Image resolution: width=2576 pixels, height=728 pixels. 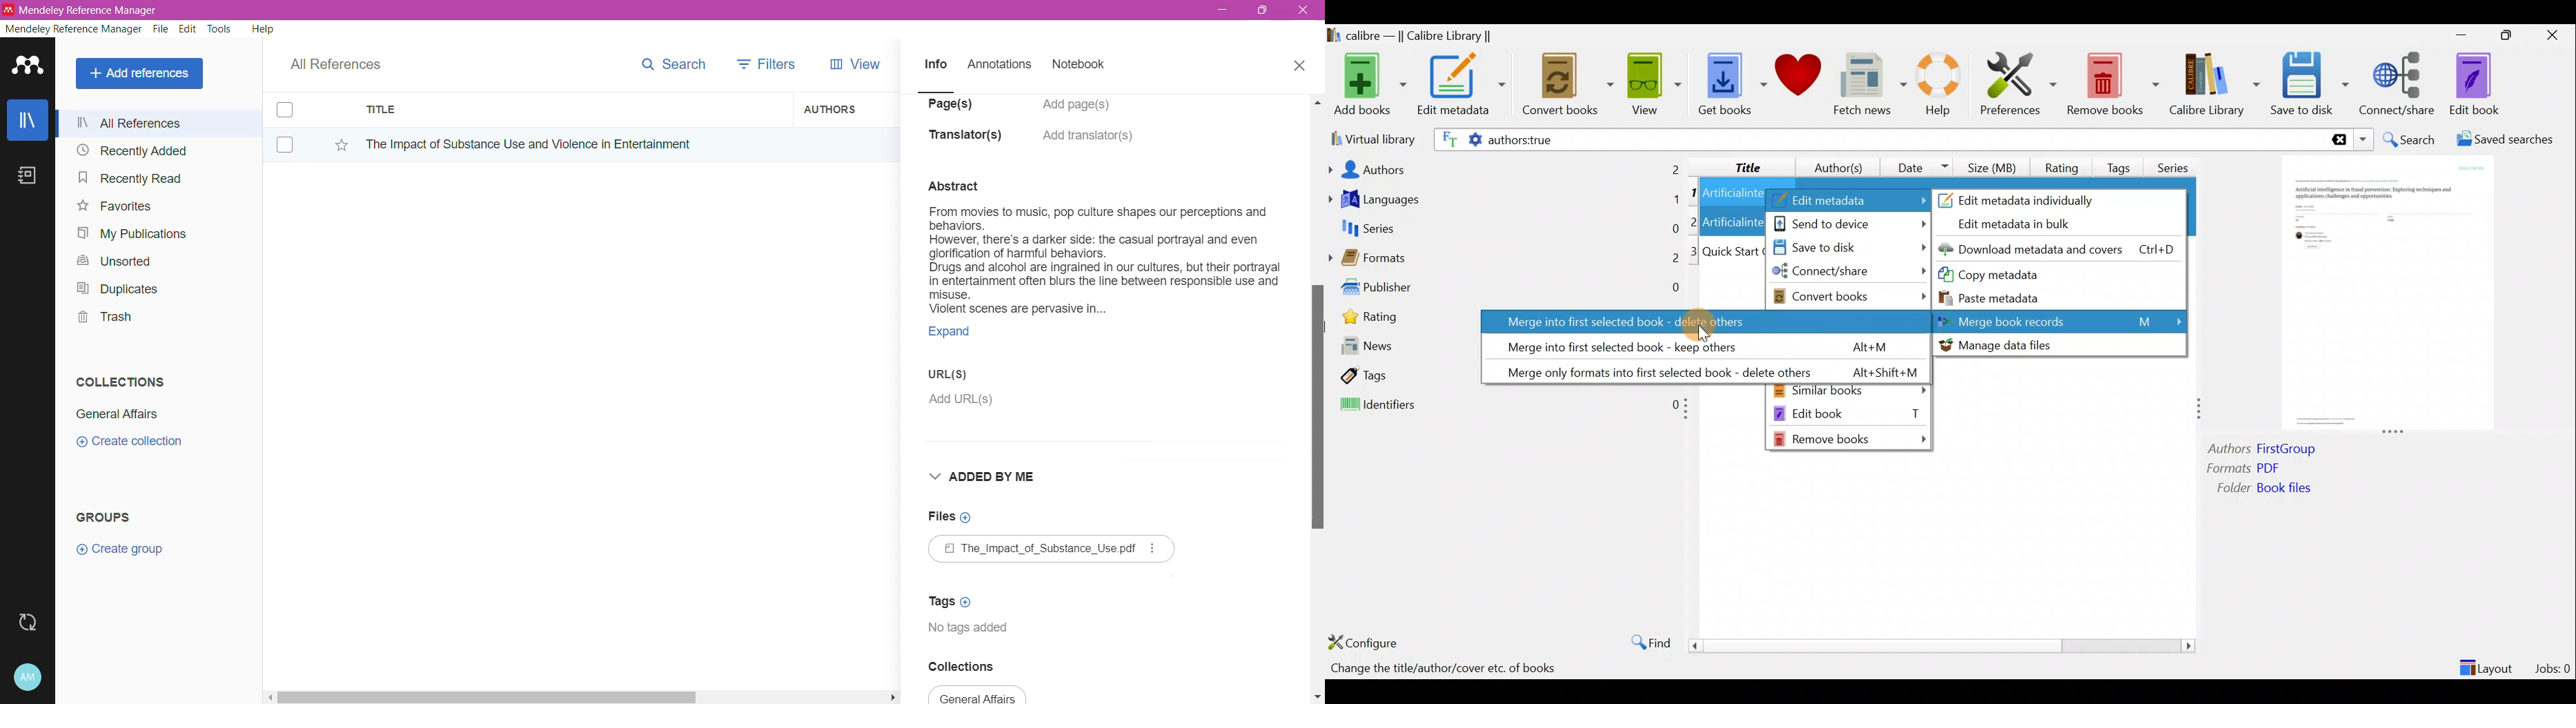 I want to click on Click to select item(s), so click(x=292, y=126).